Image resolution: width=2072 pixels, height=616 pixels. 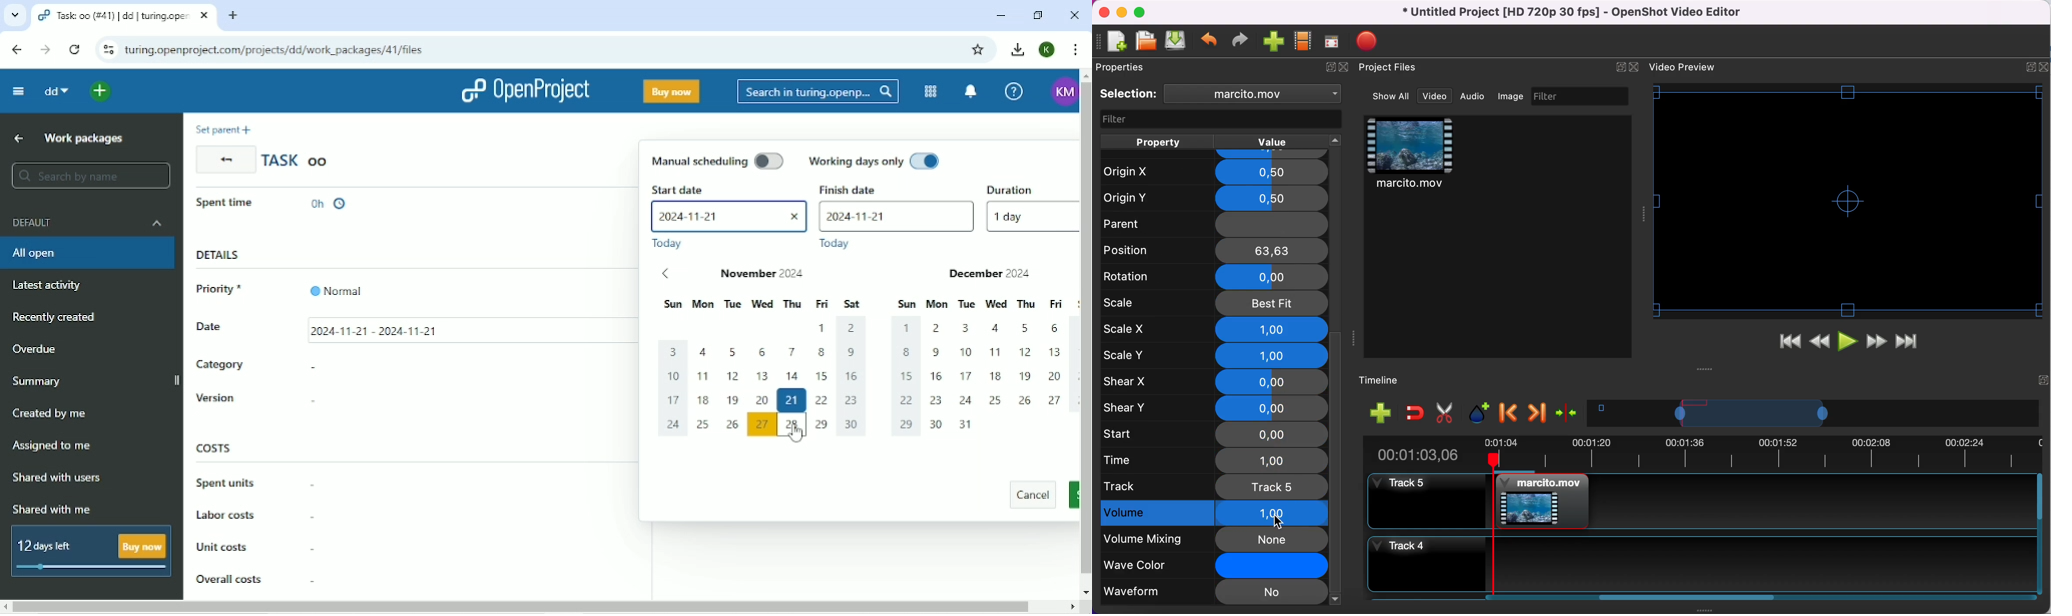 I want to click on -, so click(x=313, y=516).